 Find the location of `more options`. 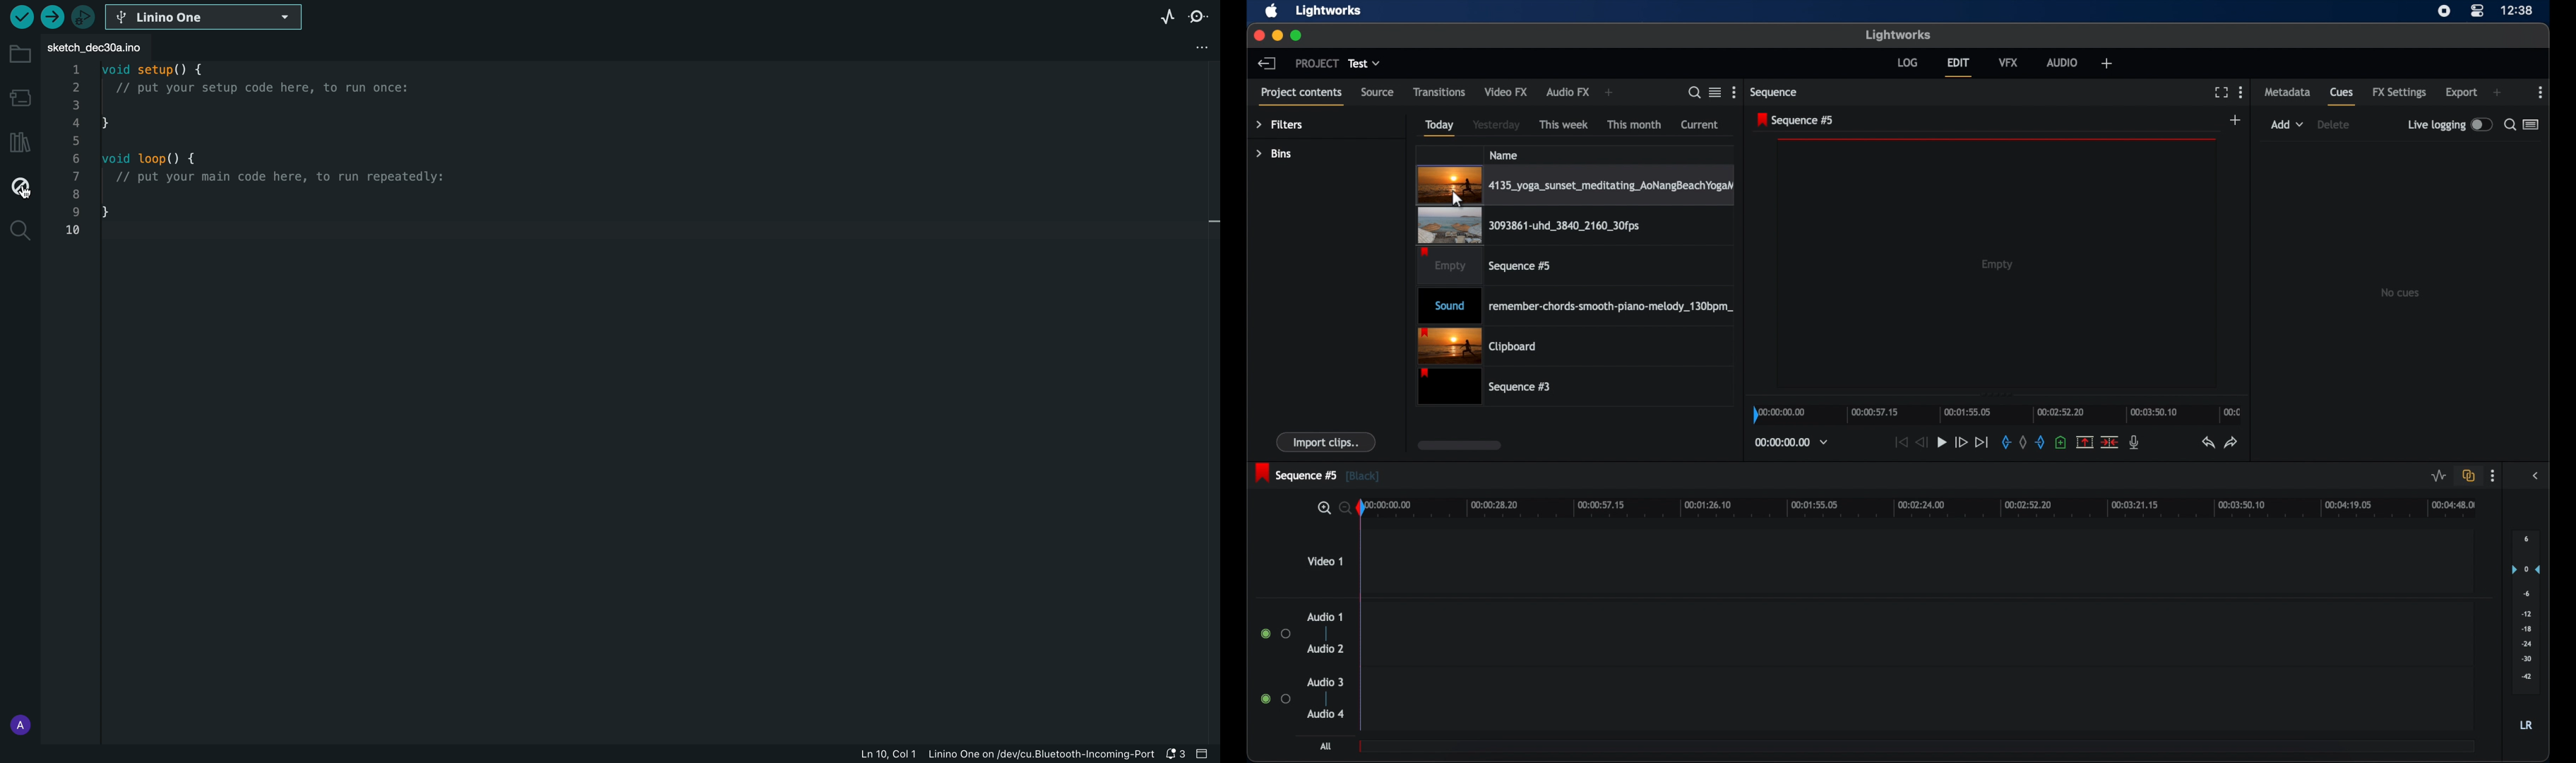

more options is located at coordinates (2493, 476).